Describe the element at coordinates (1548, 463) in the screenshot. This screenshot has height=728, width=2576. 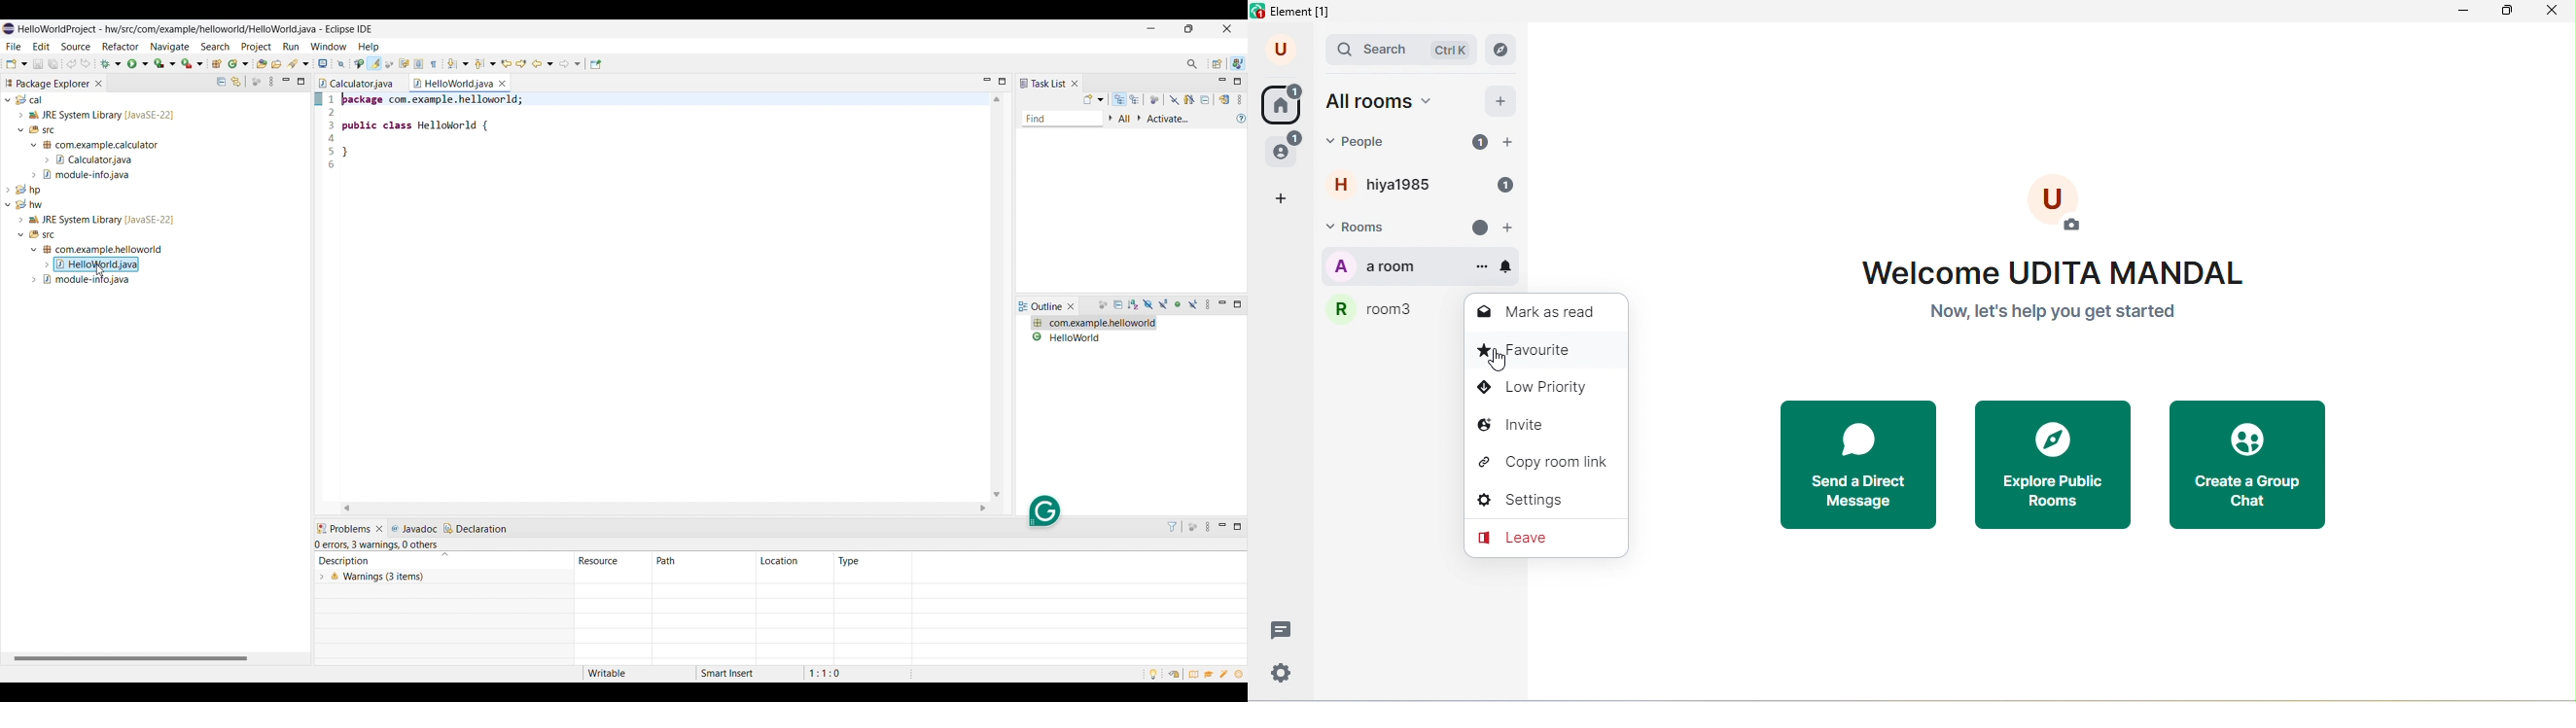
I see `copy room link` at that location.